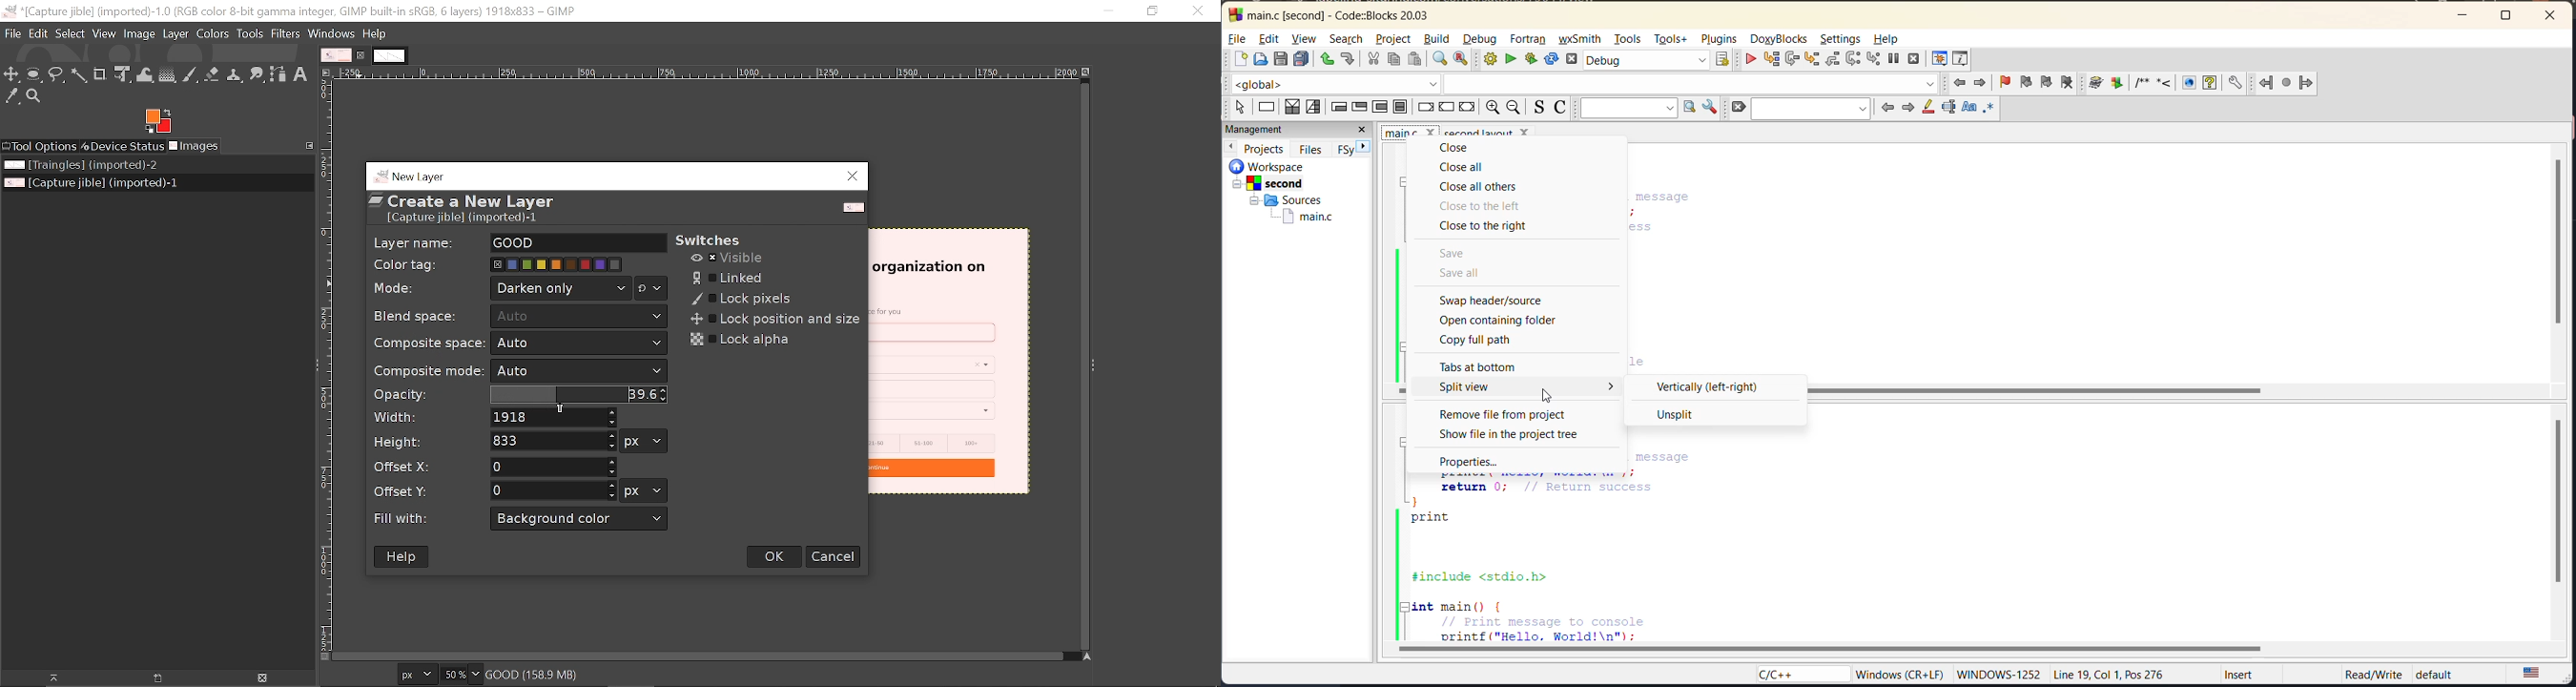  Describe the element at coordinates (708, 73) in the screenshot. I see `Horizontal label` at that location.